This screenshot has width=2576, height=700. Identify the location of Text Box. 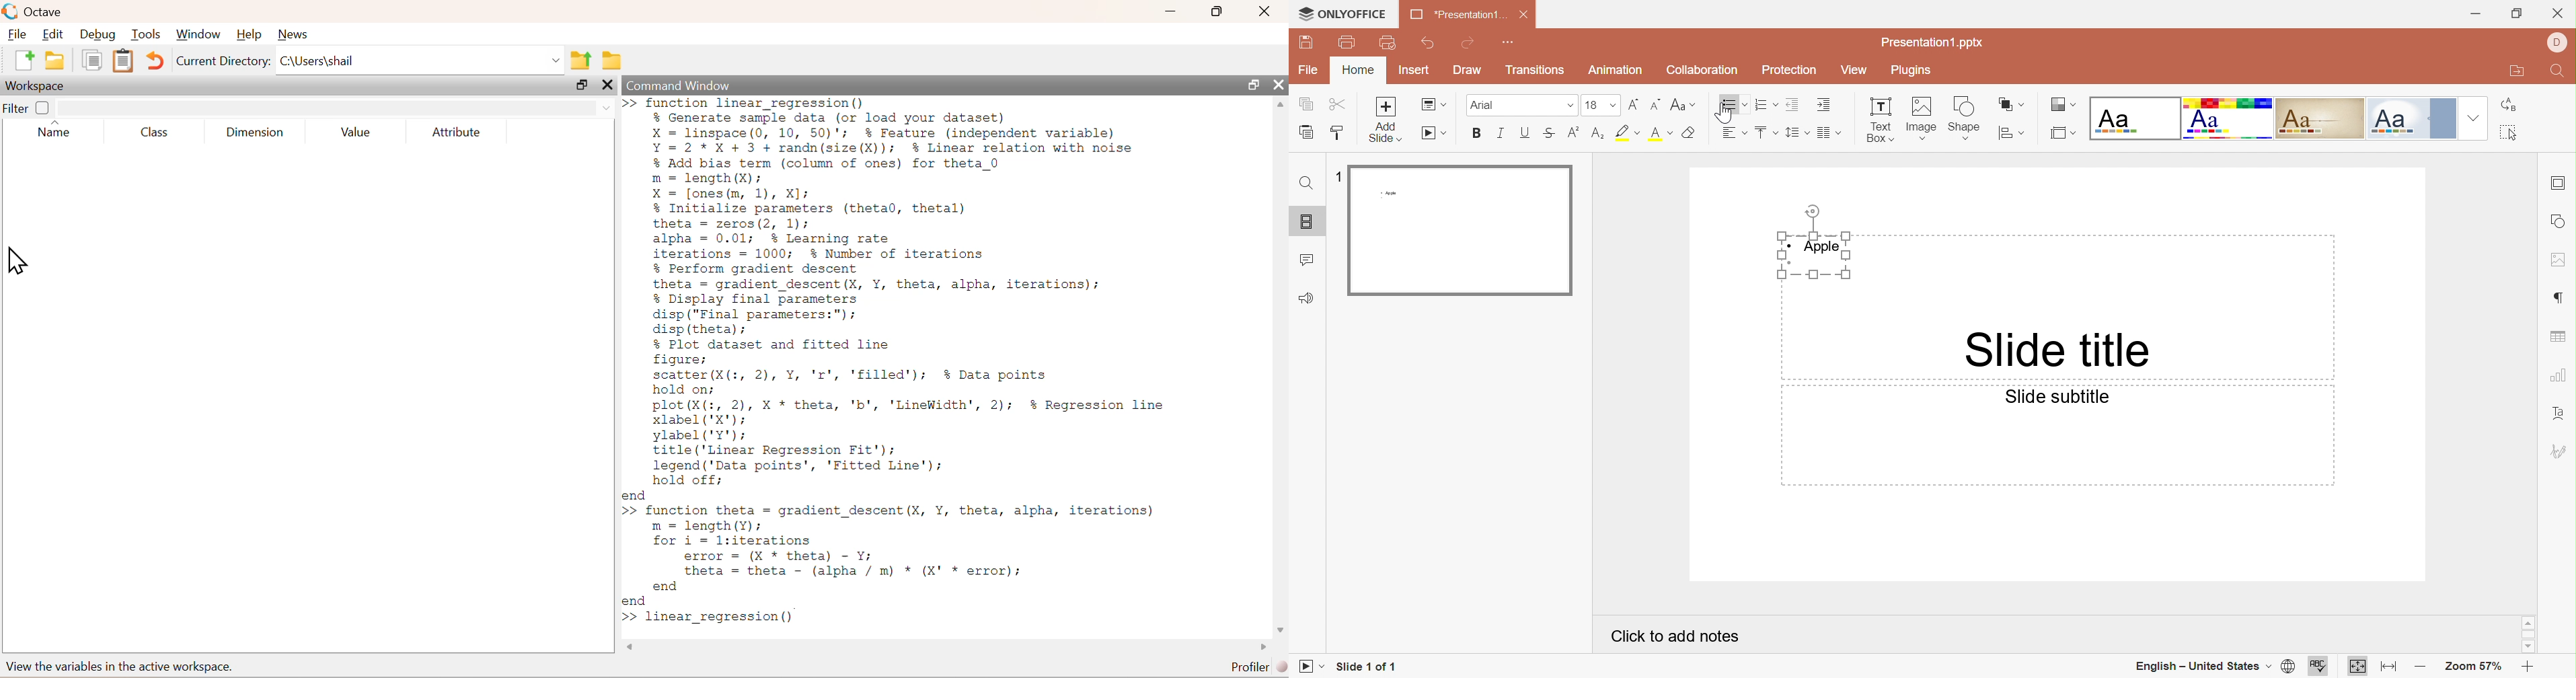
(1876, 121).